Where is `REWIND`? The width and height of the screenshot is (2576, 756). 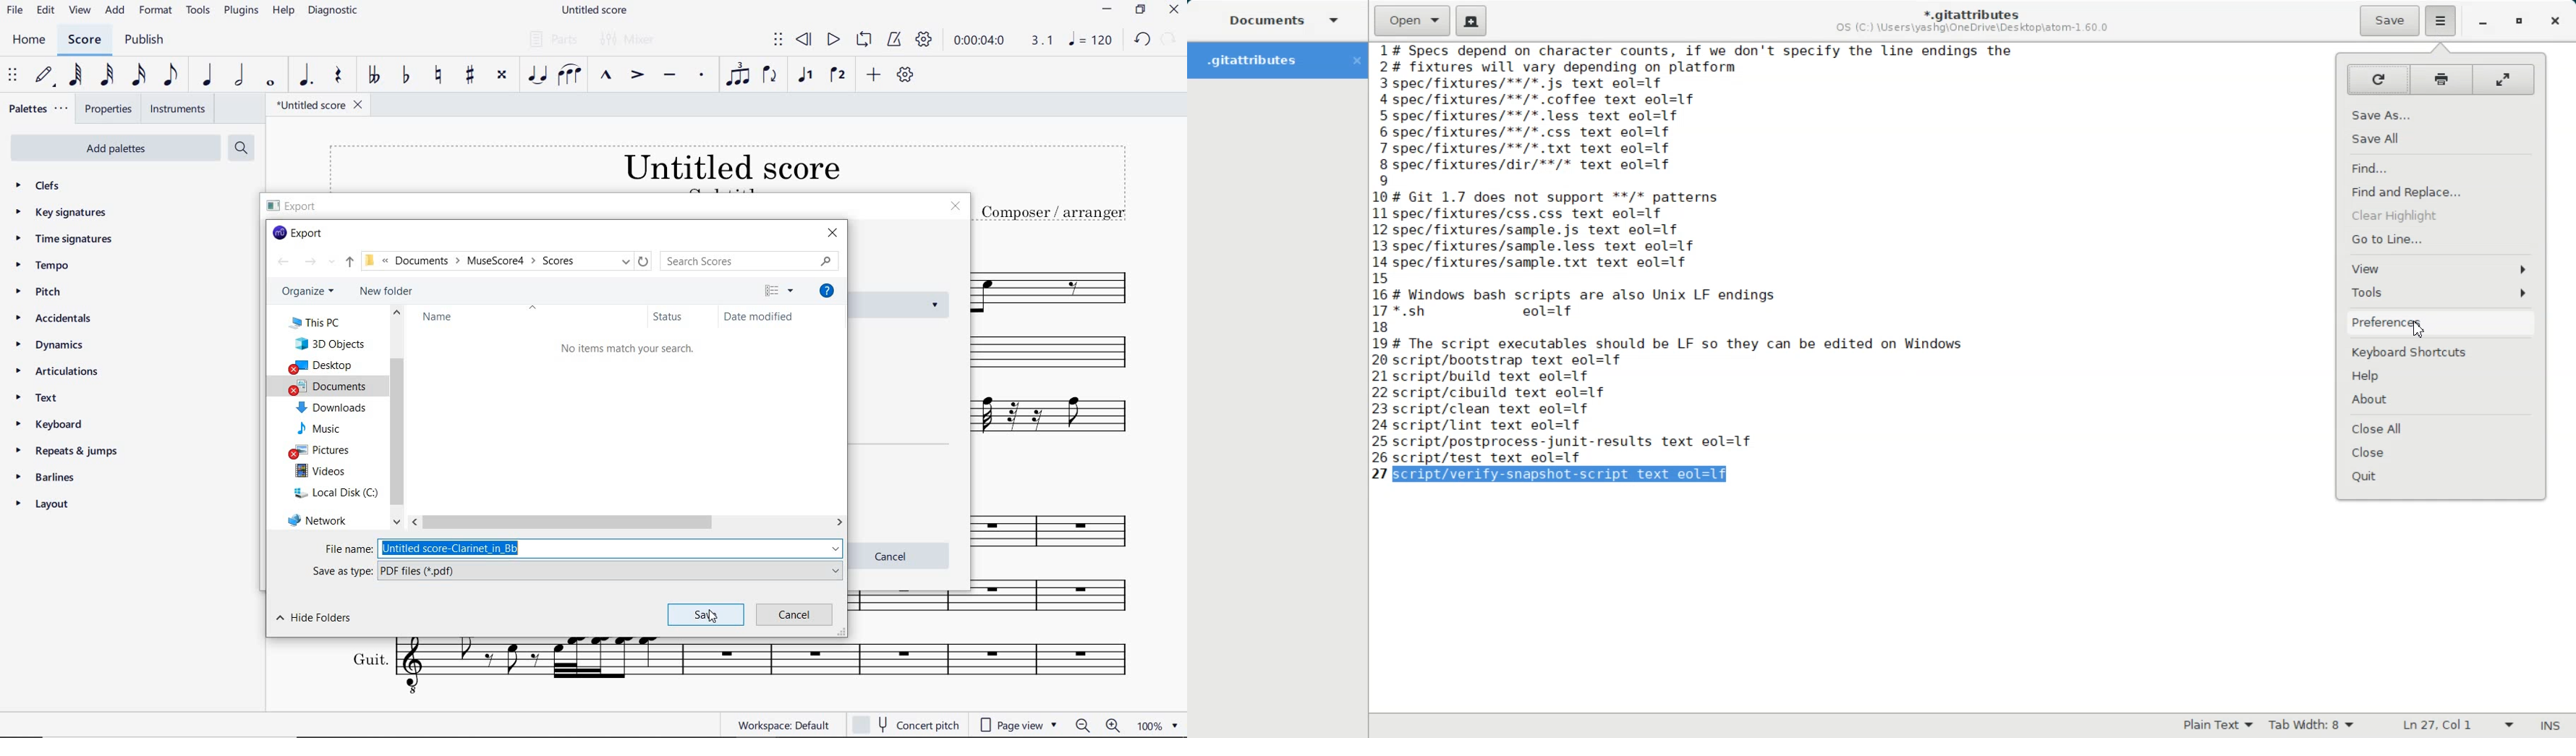
REWIND is located at coordinates (806, 40).